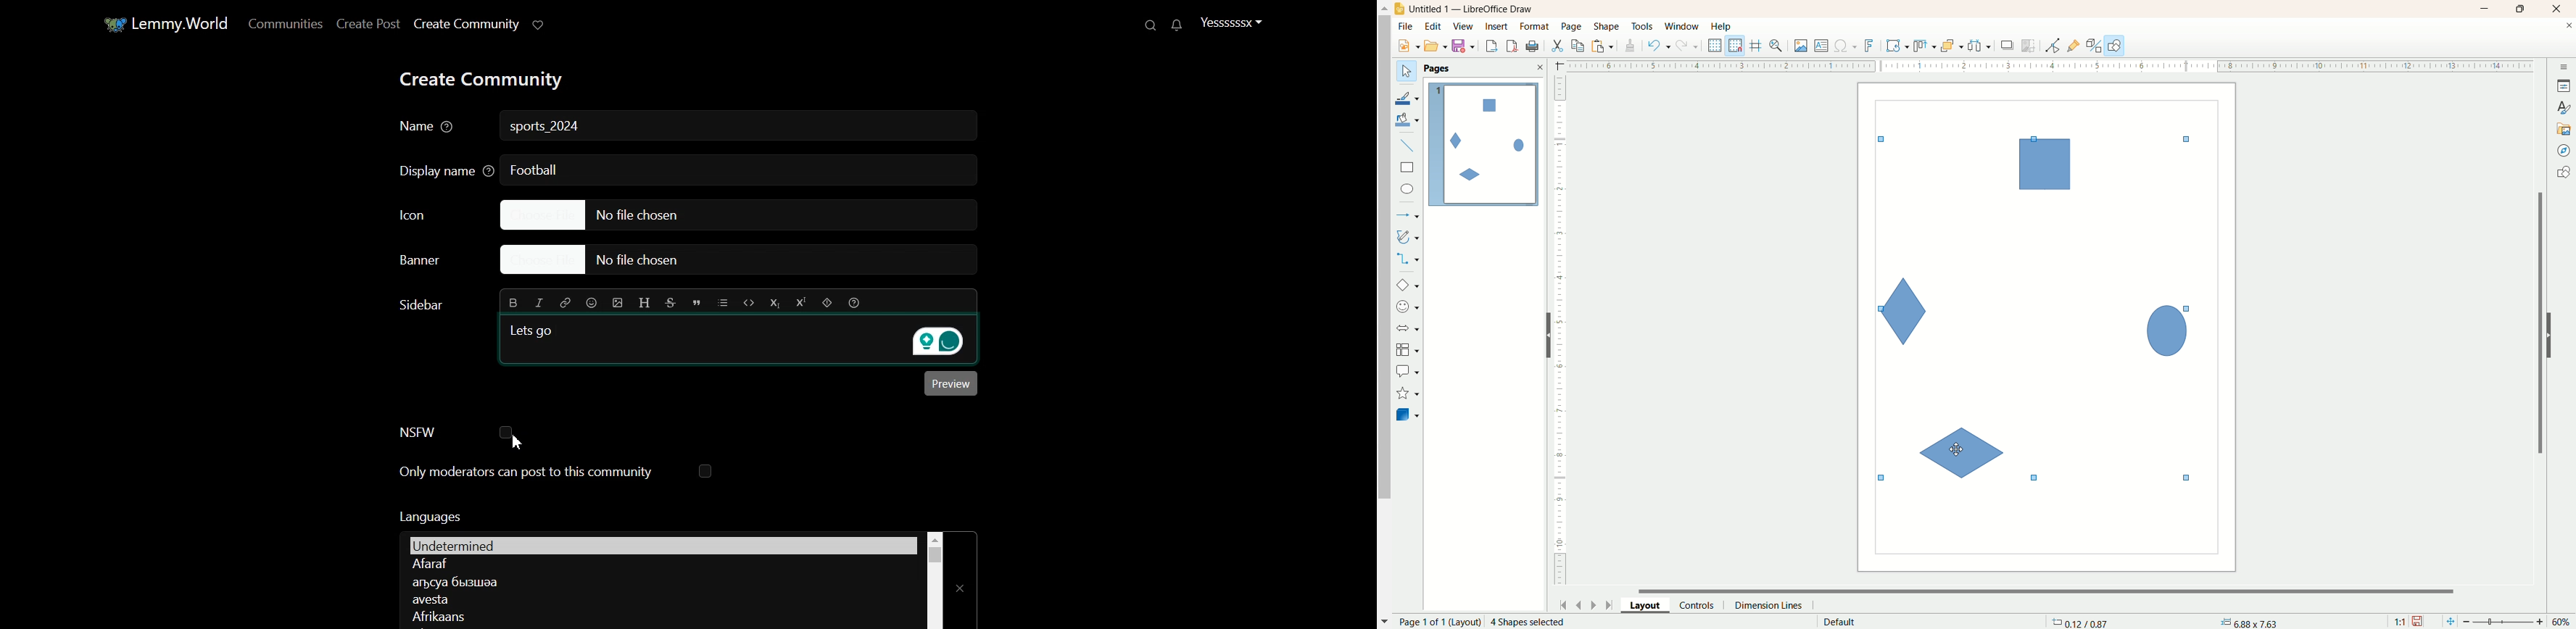 This screenshot has width=2576, height=644. What do you see at coordinates (1722, 27) in the screenshot?
I see `help` at bounding box center [1722, 27].